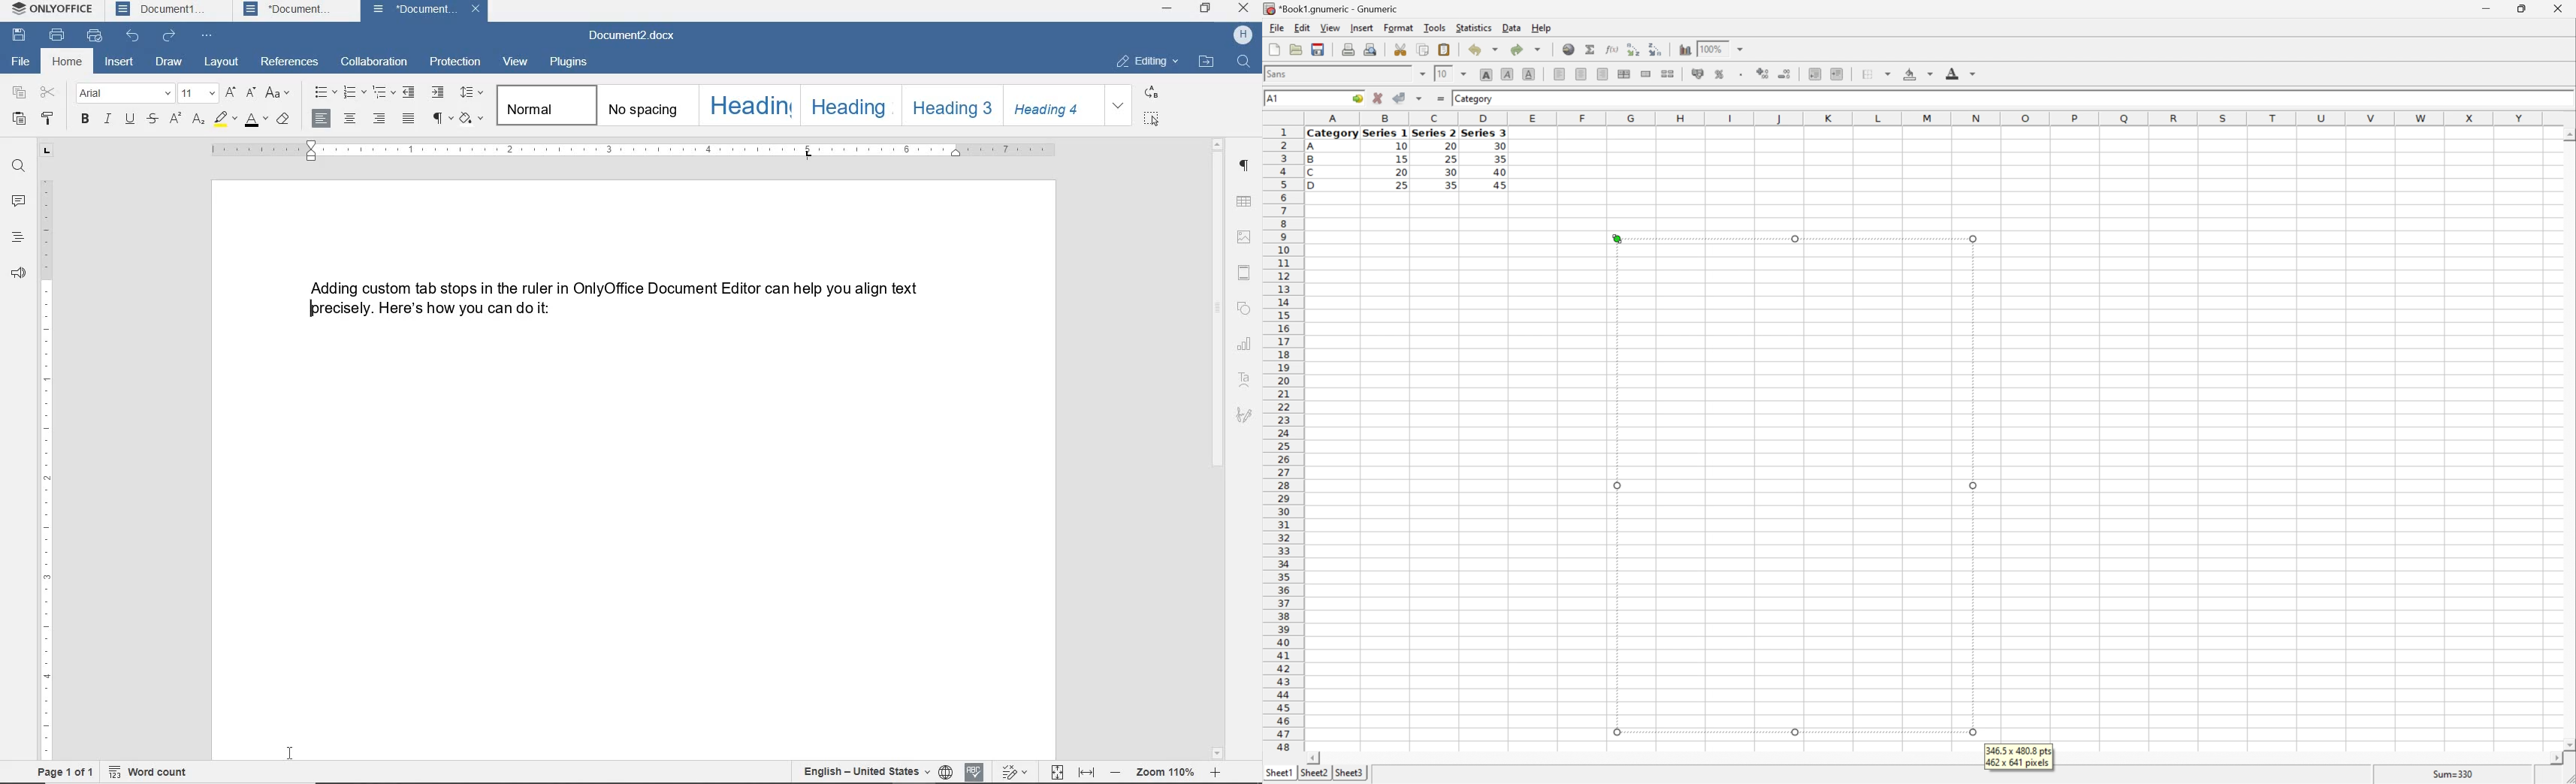 The width and height of the screenshot is (2576, 784). What do you see at coordinates (291, 10) in the screenshot?
I see `Document tab` at bounding box center [291, 10].